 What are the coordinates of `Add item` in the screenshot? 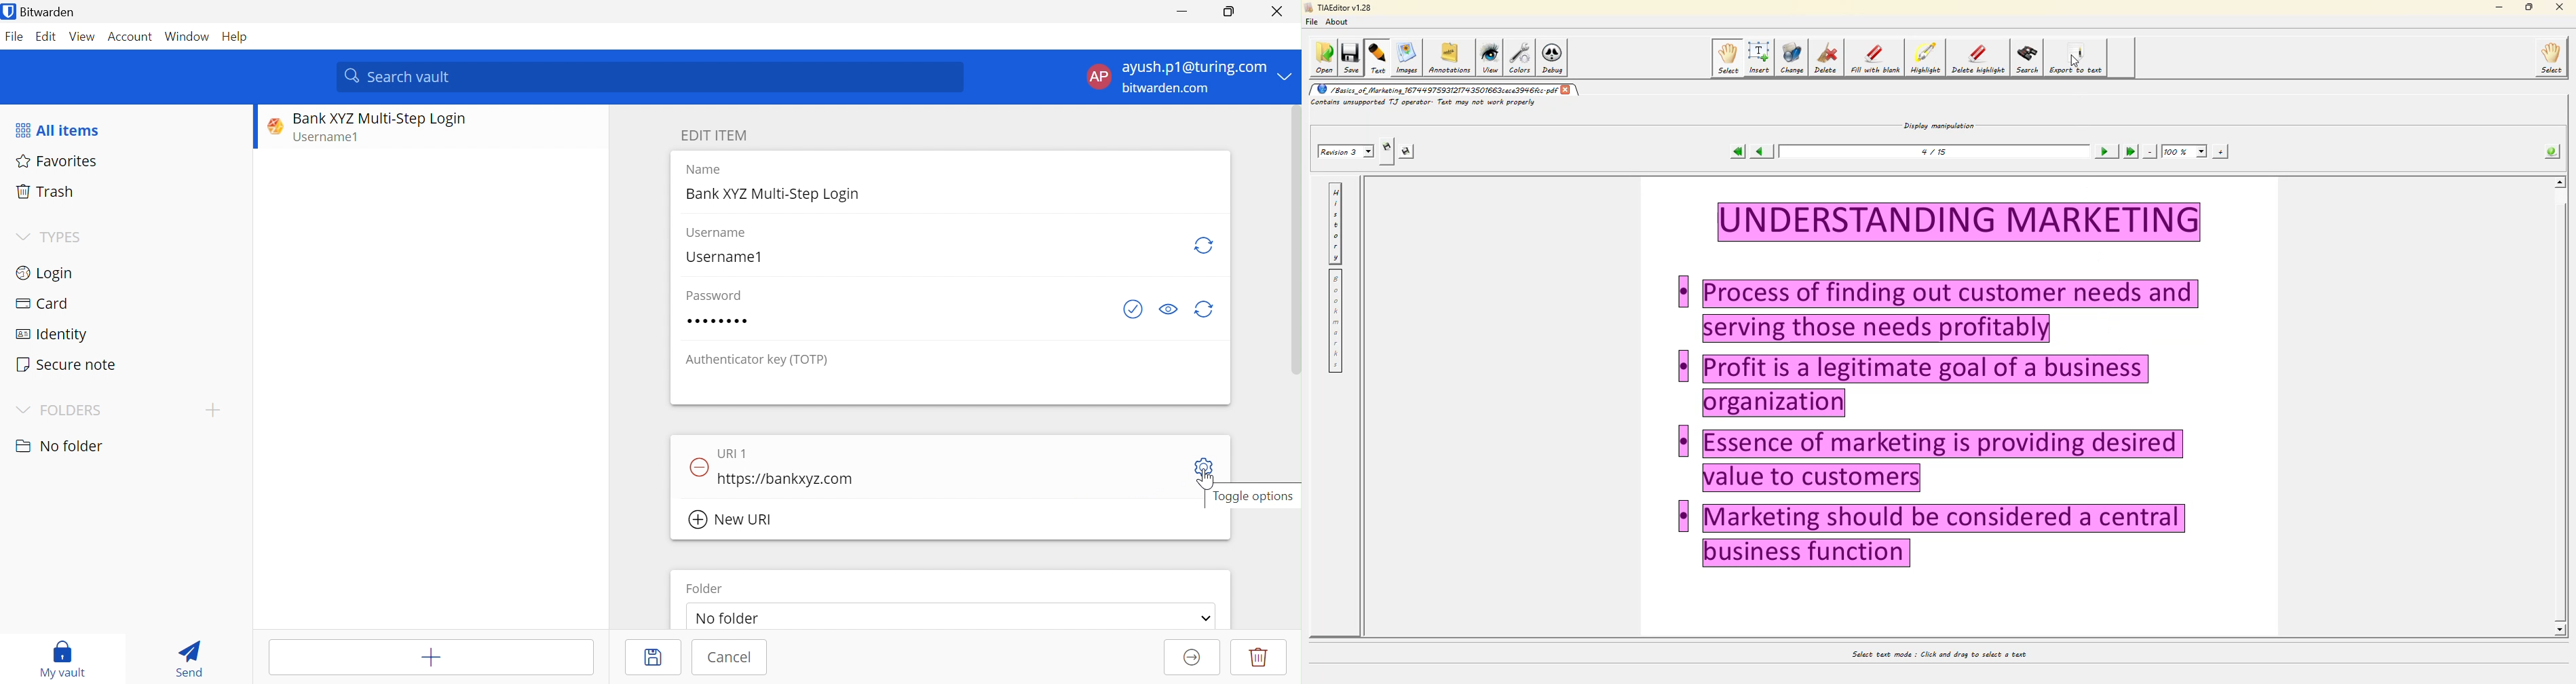 It's located at (431, 658).